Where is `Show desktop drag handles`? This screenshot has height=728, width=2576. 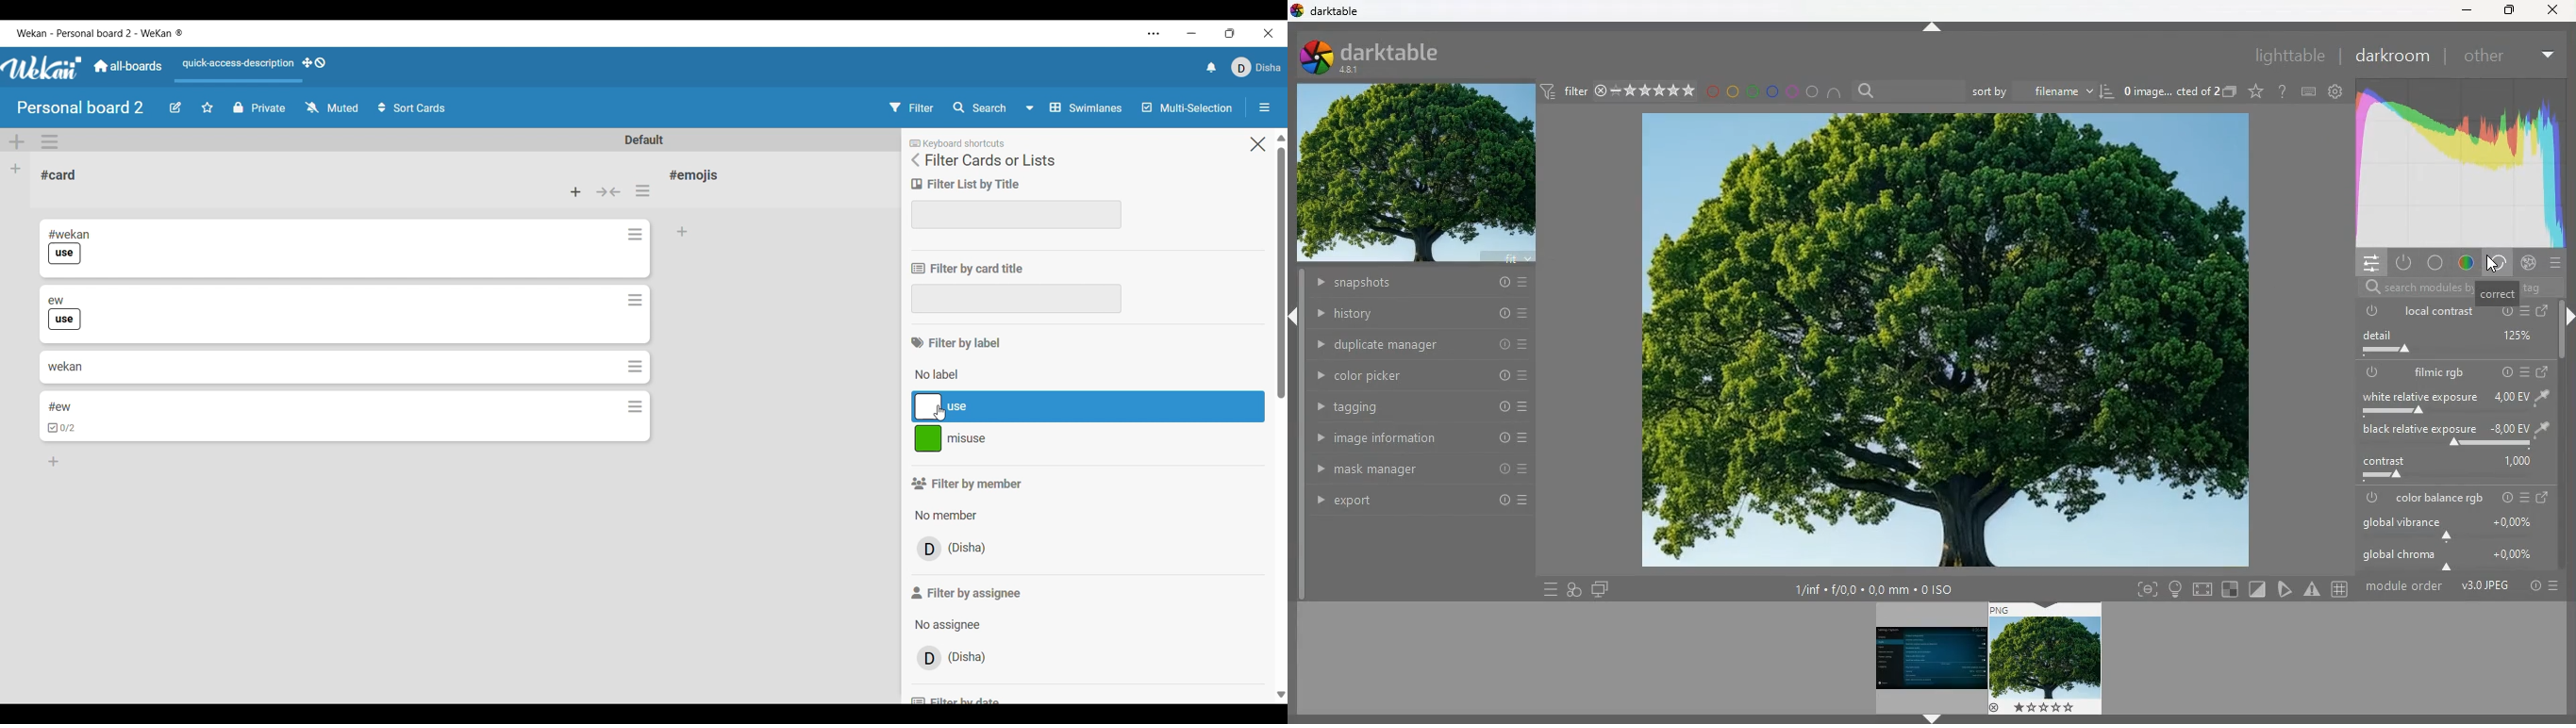 Show desktop drag handles is located at coordinates (314, 62).